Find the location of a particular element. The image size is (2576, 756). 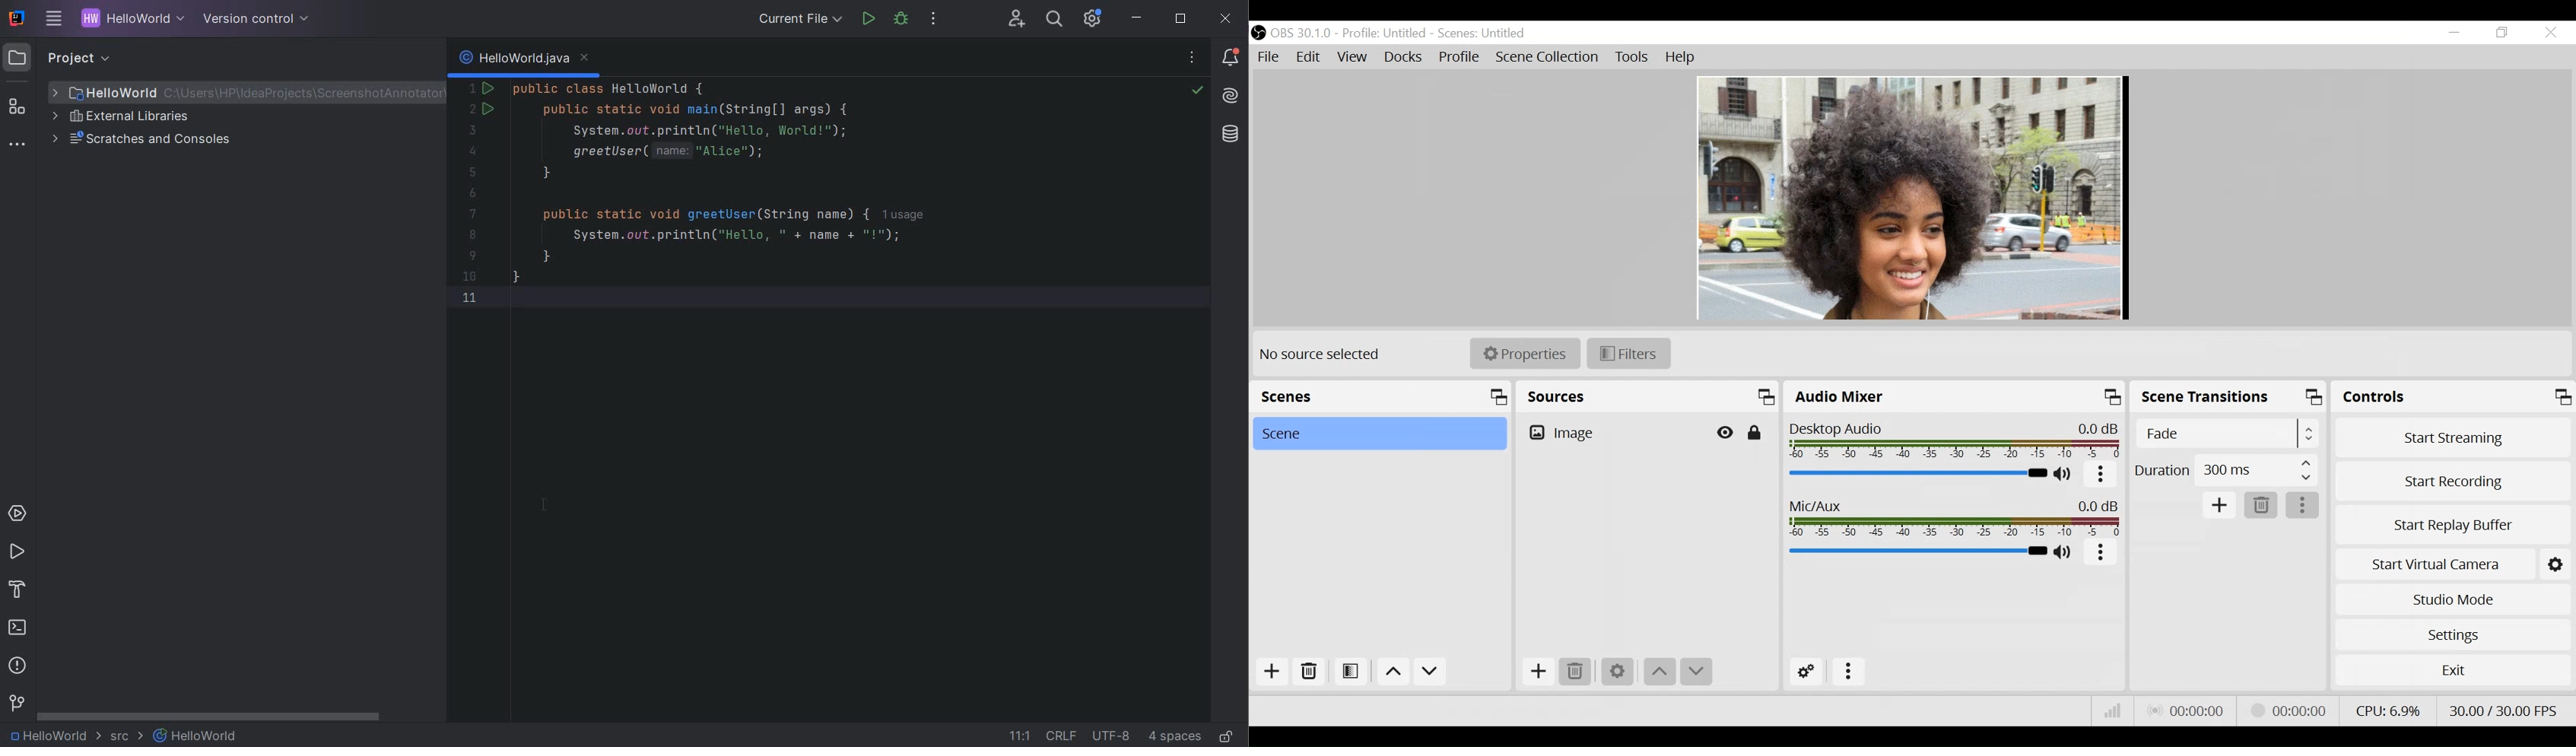

Scene Transitions is located at coordinates (2227, 396).